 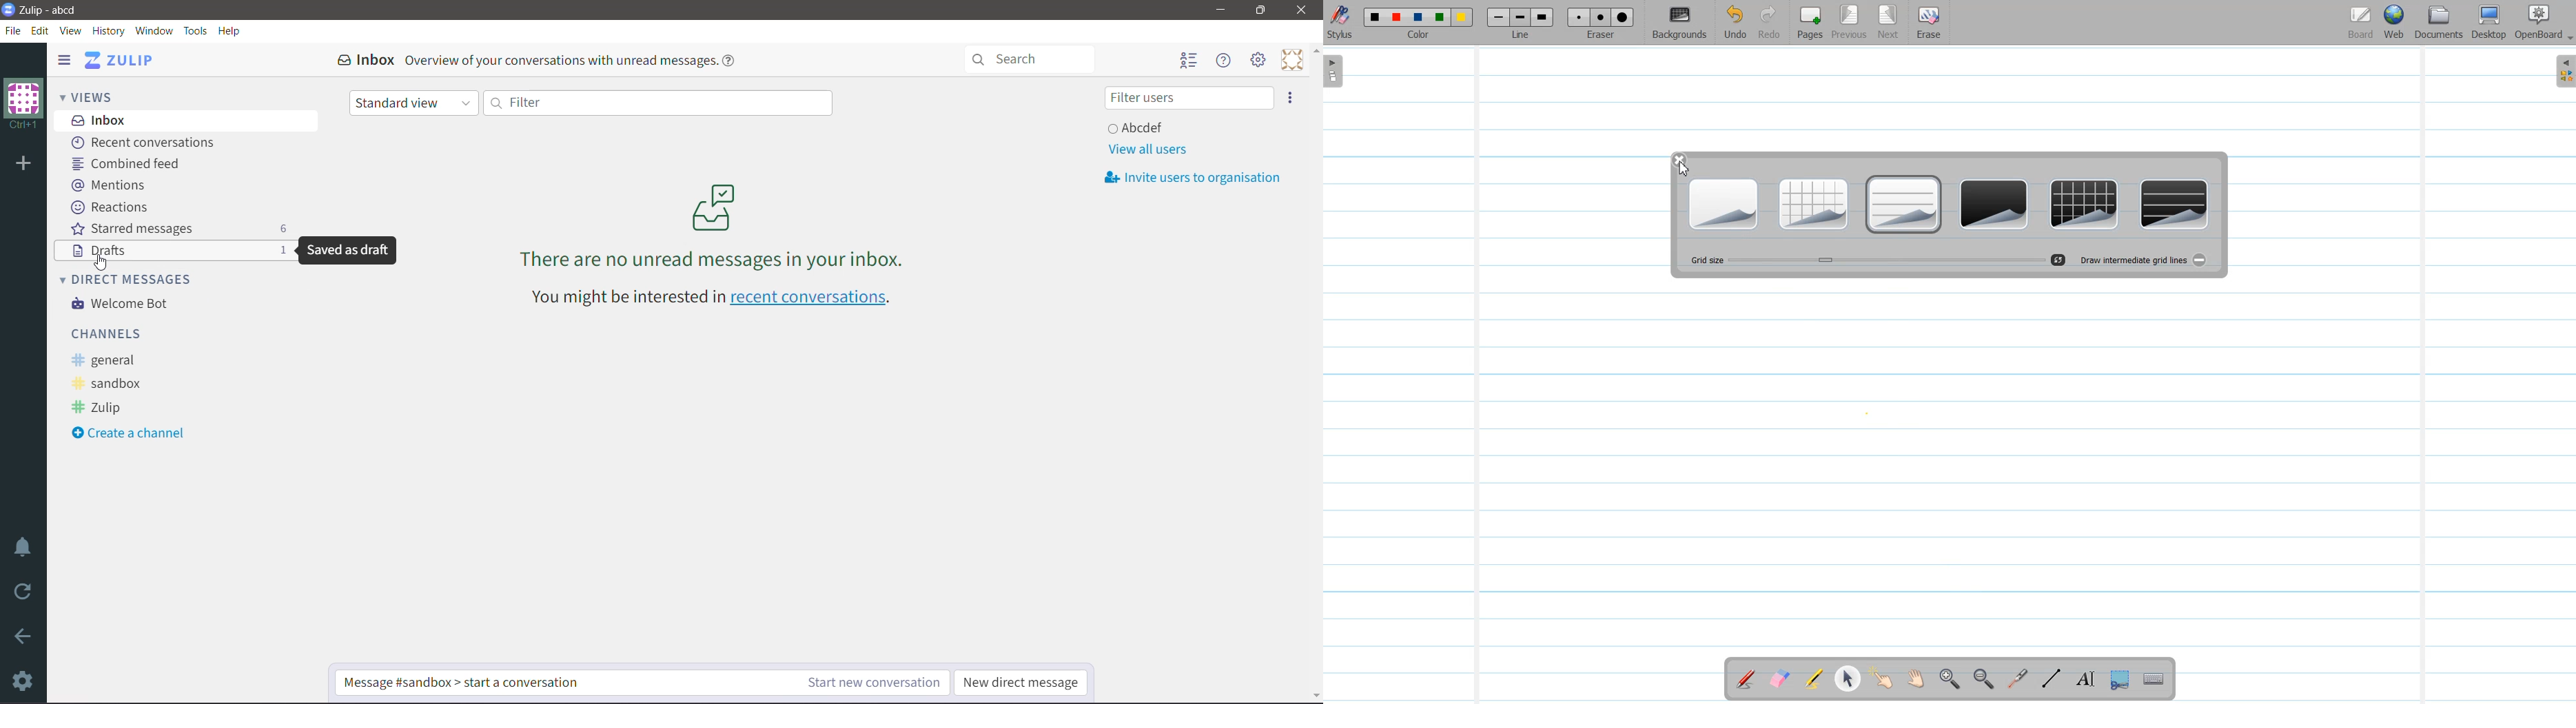 I want to click on Combined feed, so click(x=131, y=163).